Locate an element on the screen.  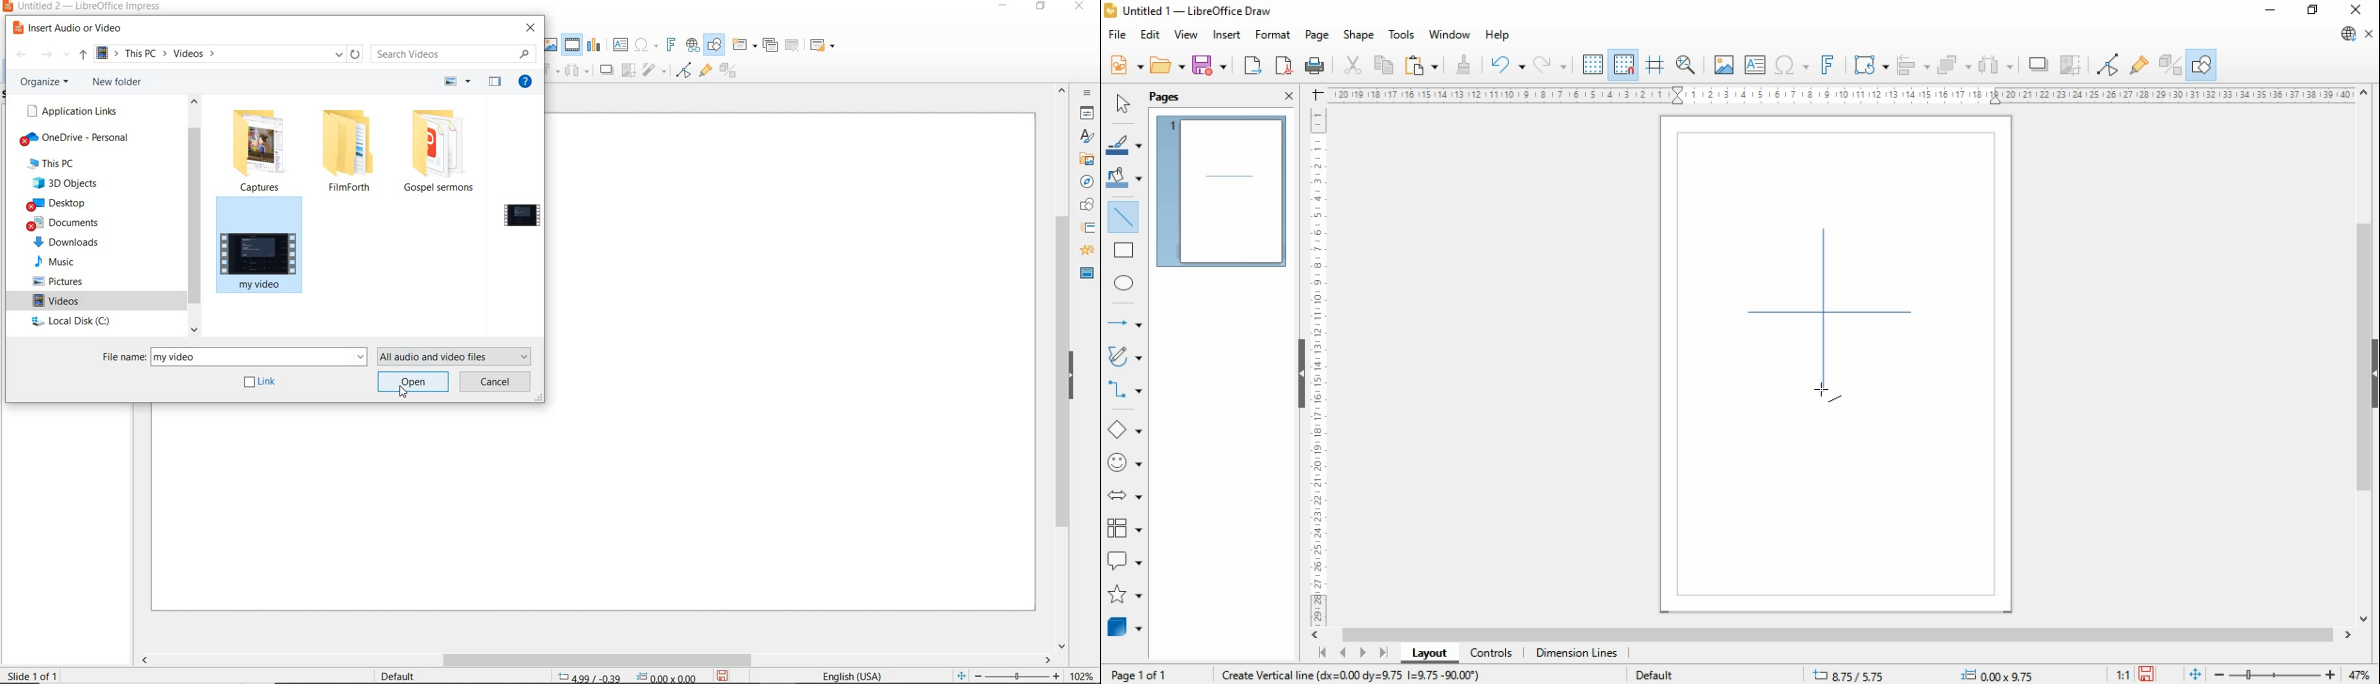
file is located at coordinates (1116, 35).